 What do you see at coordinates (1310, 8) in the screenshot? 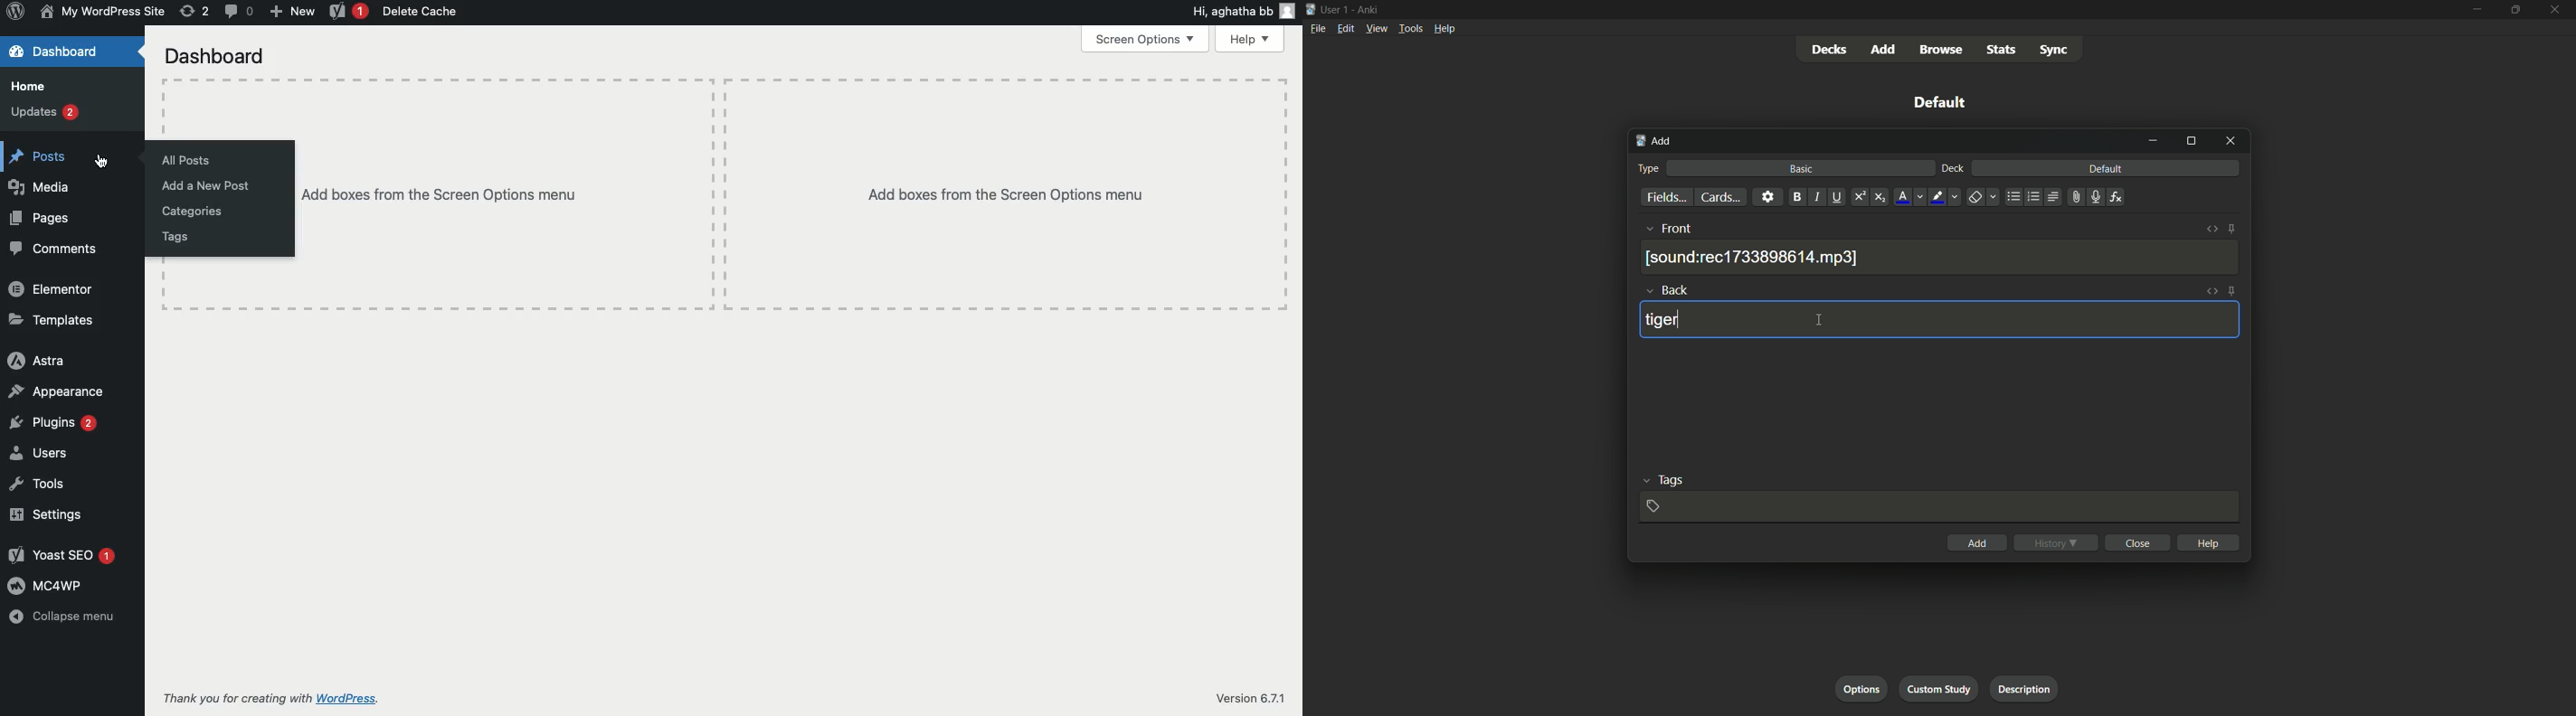
I see `app icon` at bounding box center [1310, 8].